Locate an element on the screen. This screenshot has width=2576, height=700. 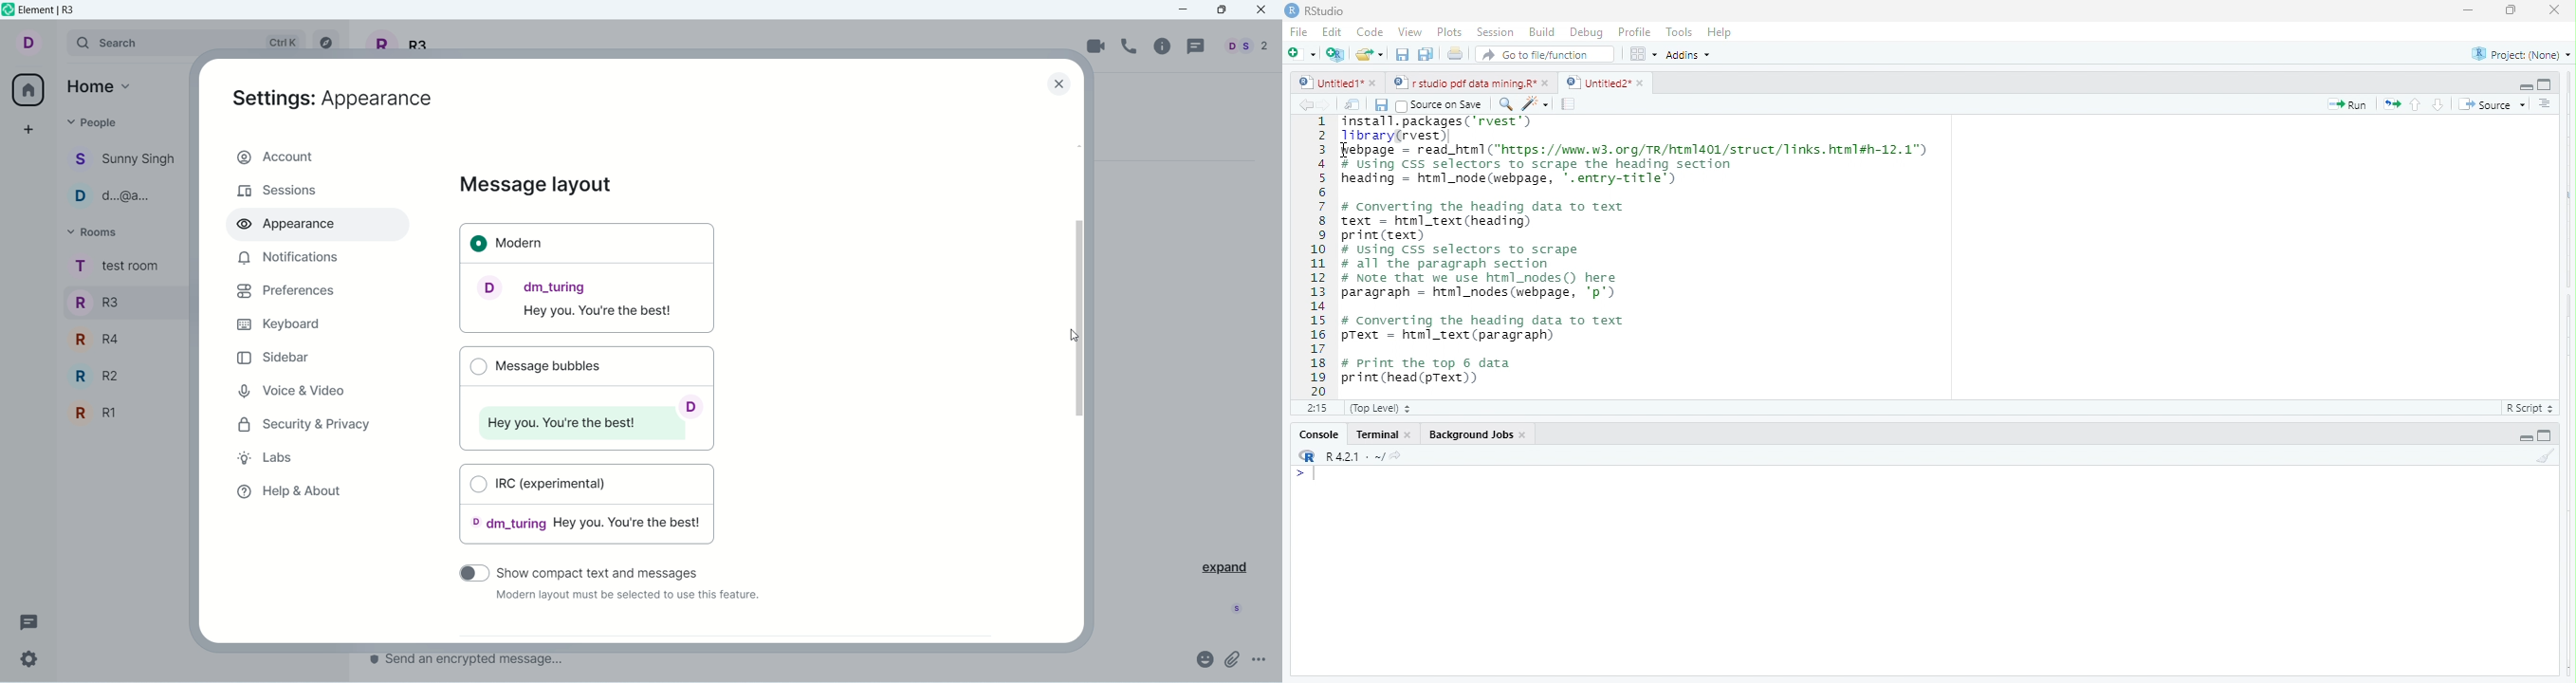
Edit is located at coordinates (1333, 31).